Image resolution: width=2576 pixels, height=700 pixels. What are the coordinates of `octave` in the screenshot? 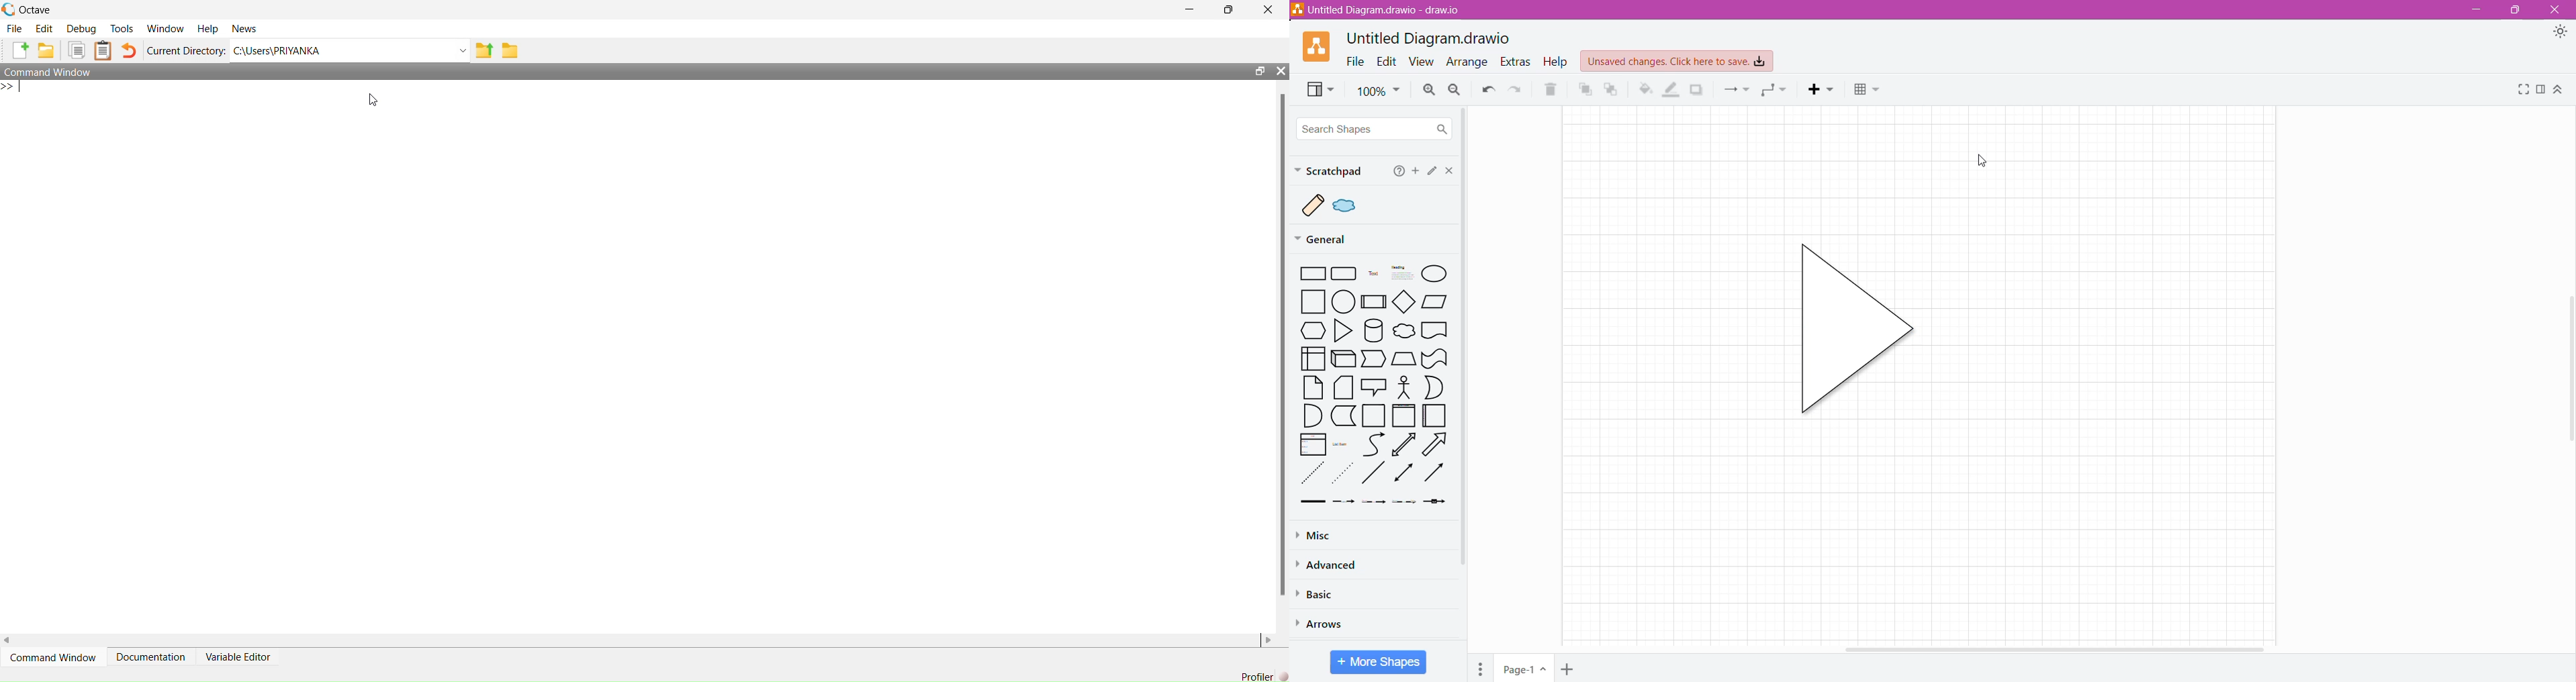 It's located at (36, 11).